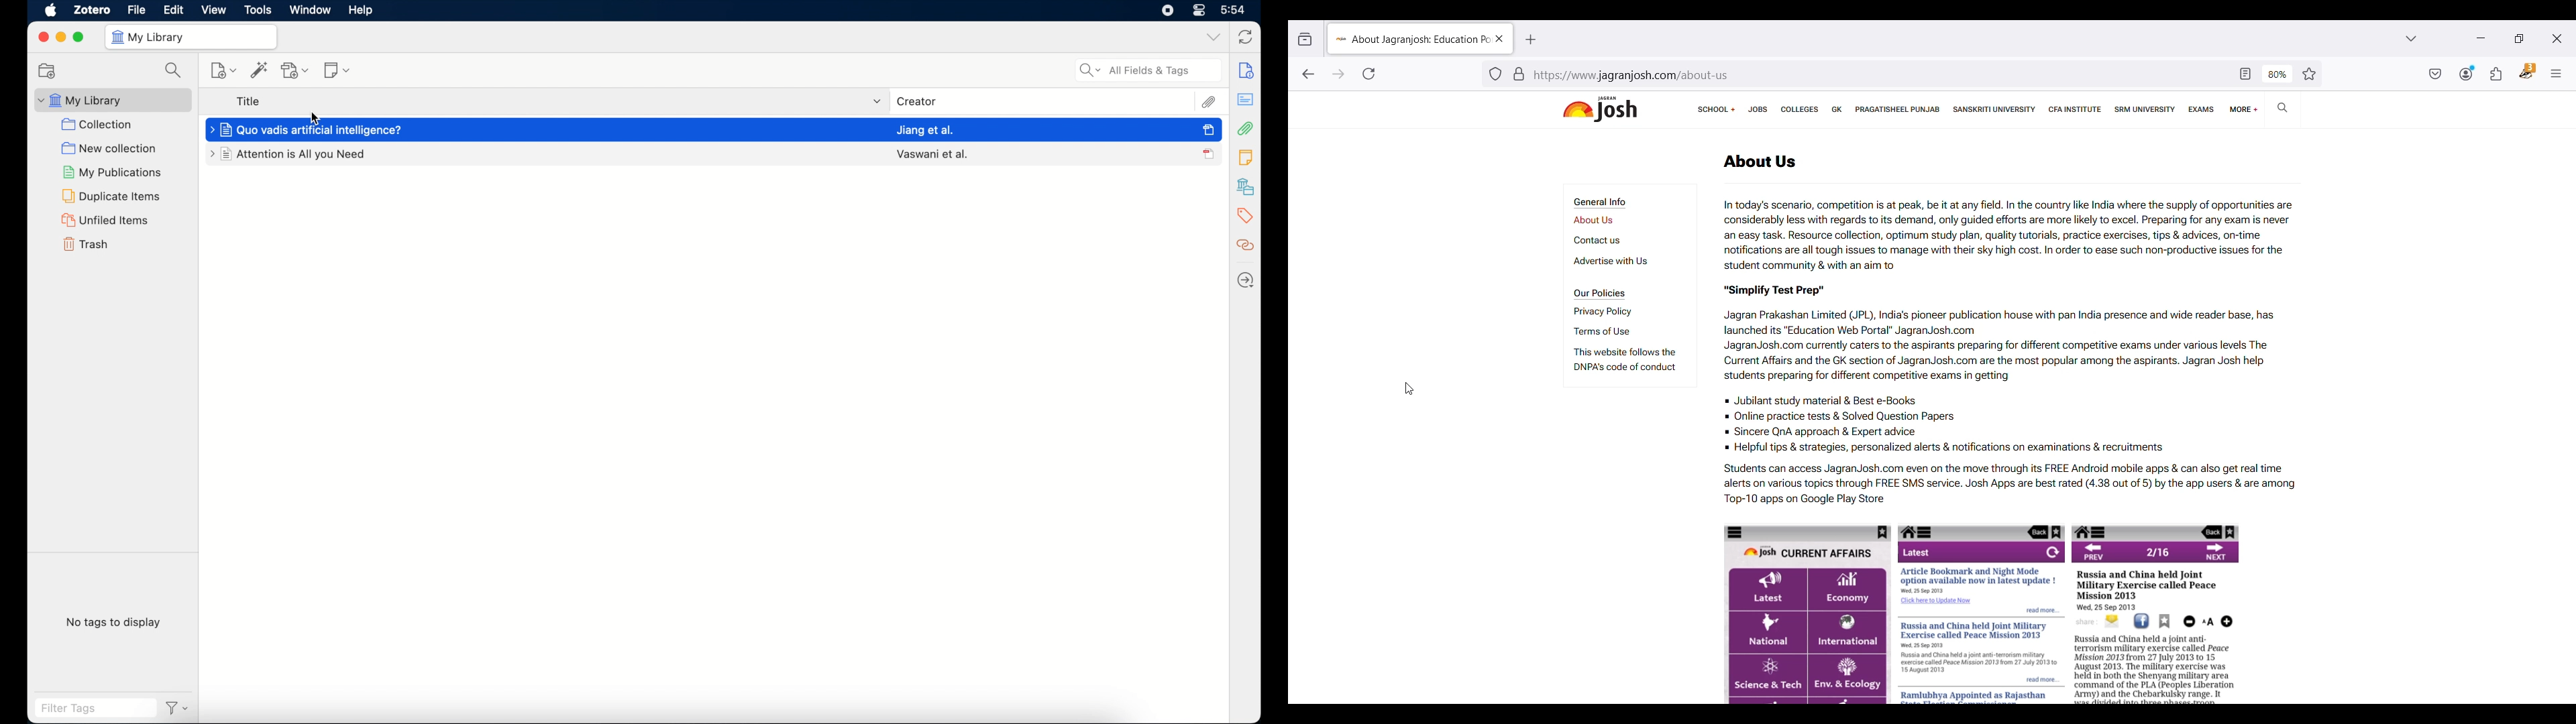 The height and width of the screenshot is (728, 2576). Describe the element at coordinates (1519, 72) in the screenshot. I see `Verification` at that location.